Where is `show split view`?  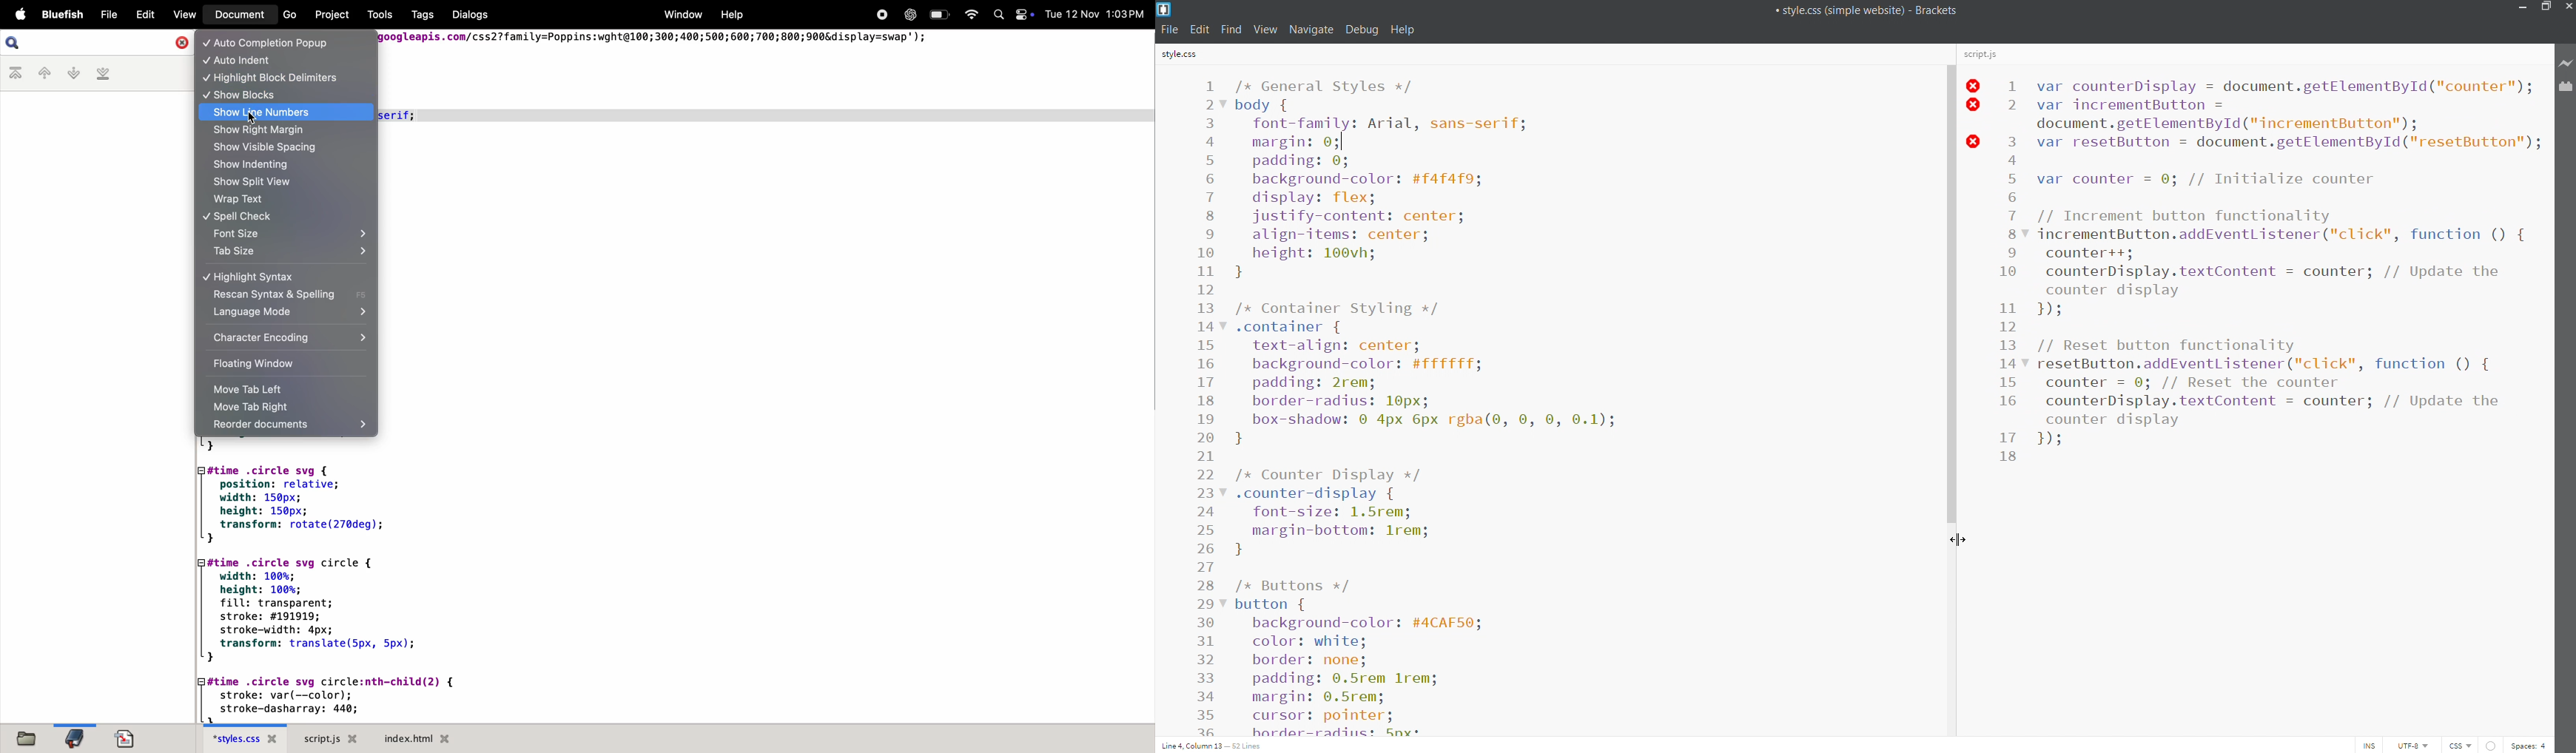
show split view is located at coordinates (290, 184).